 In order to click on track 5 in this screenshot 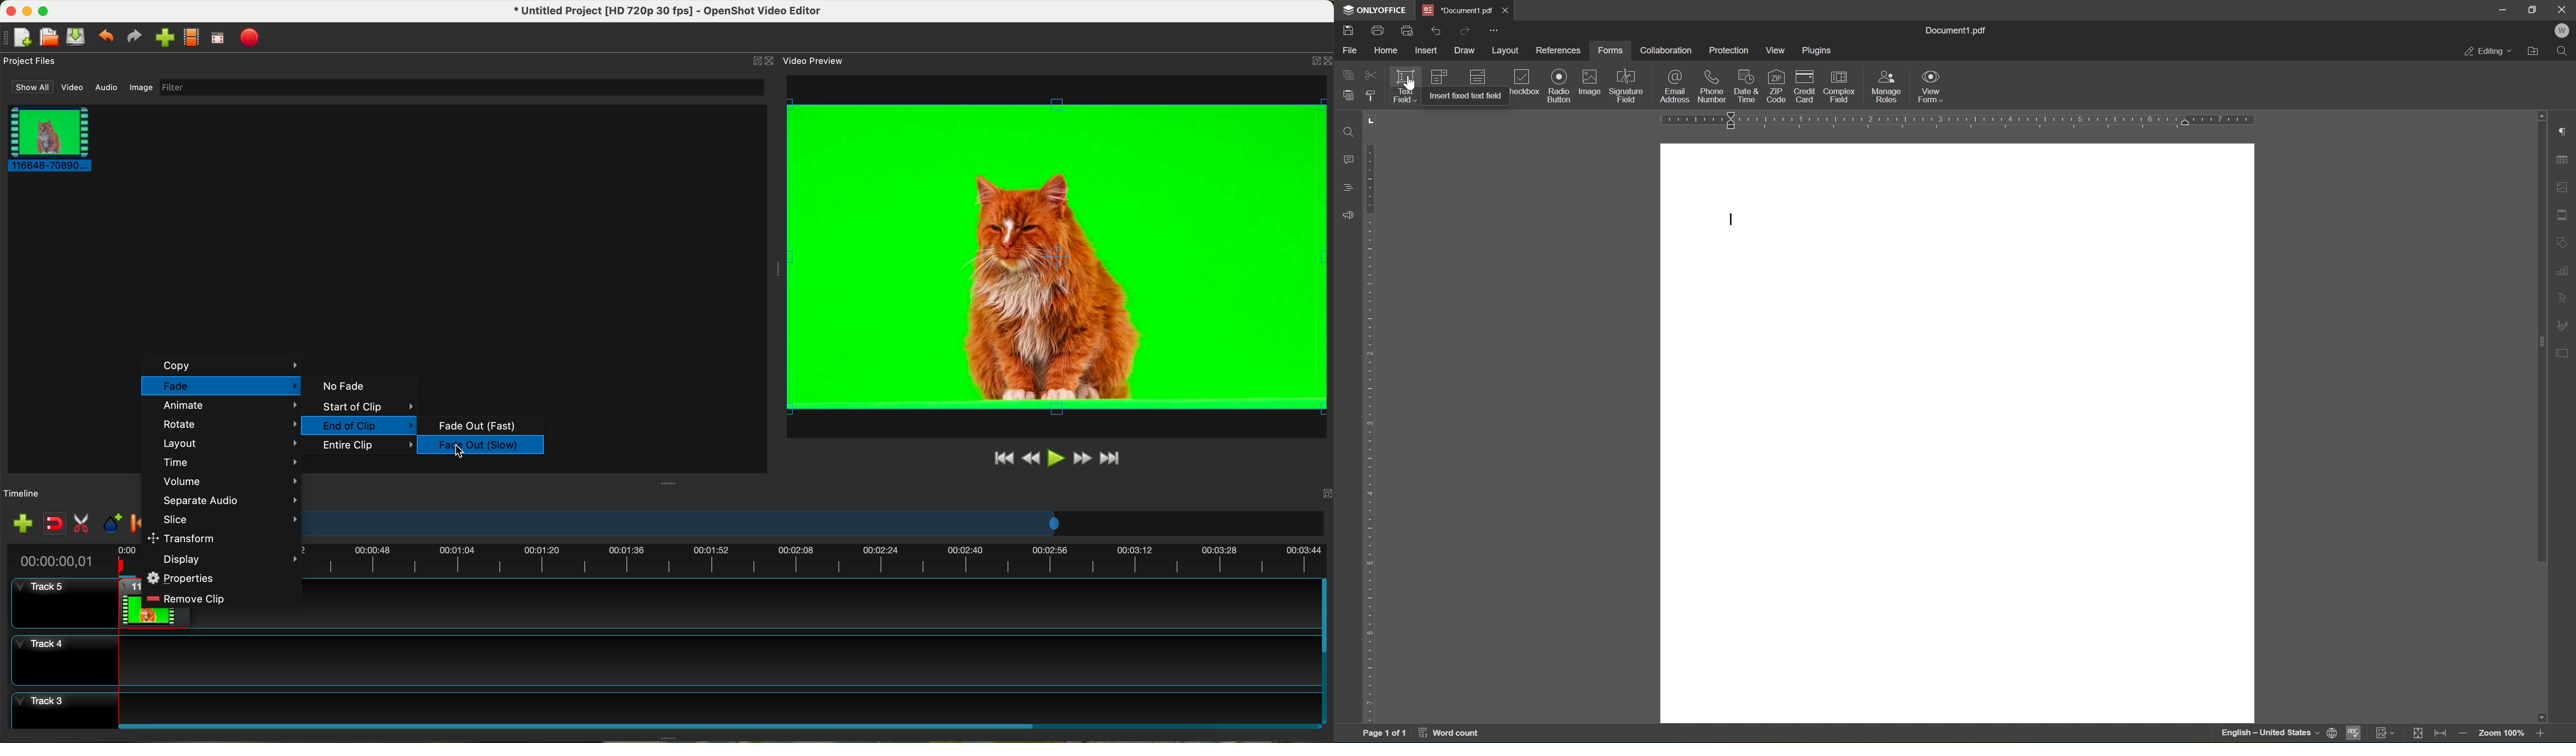, I will do `click(46, 592)`.